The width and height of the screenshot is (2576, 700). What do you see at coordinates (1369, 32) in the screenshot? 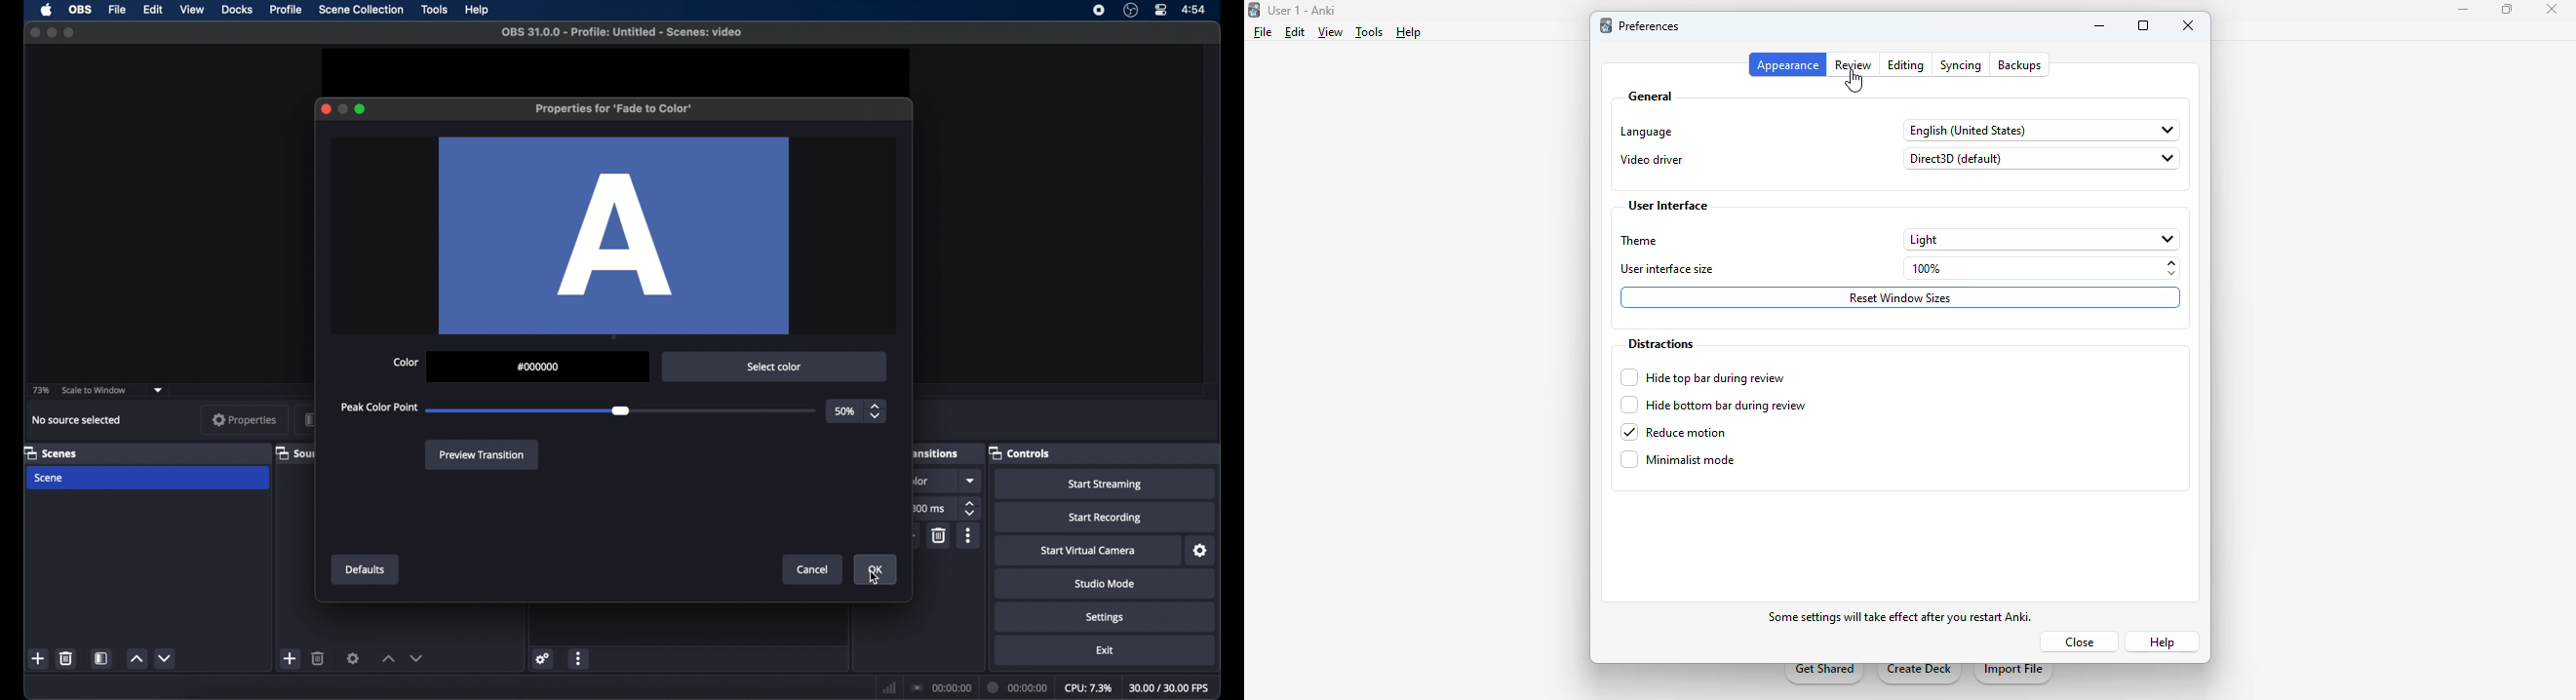
I see `tools` at bounding box center [1369, 32].